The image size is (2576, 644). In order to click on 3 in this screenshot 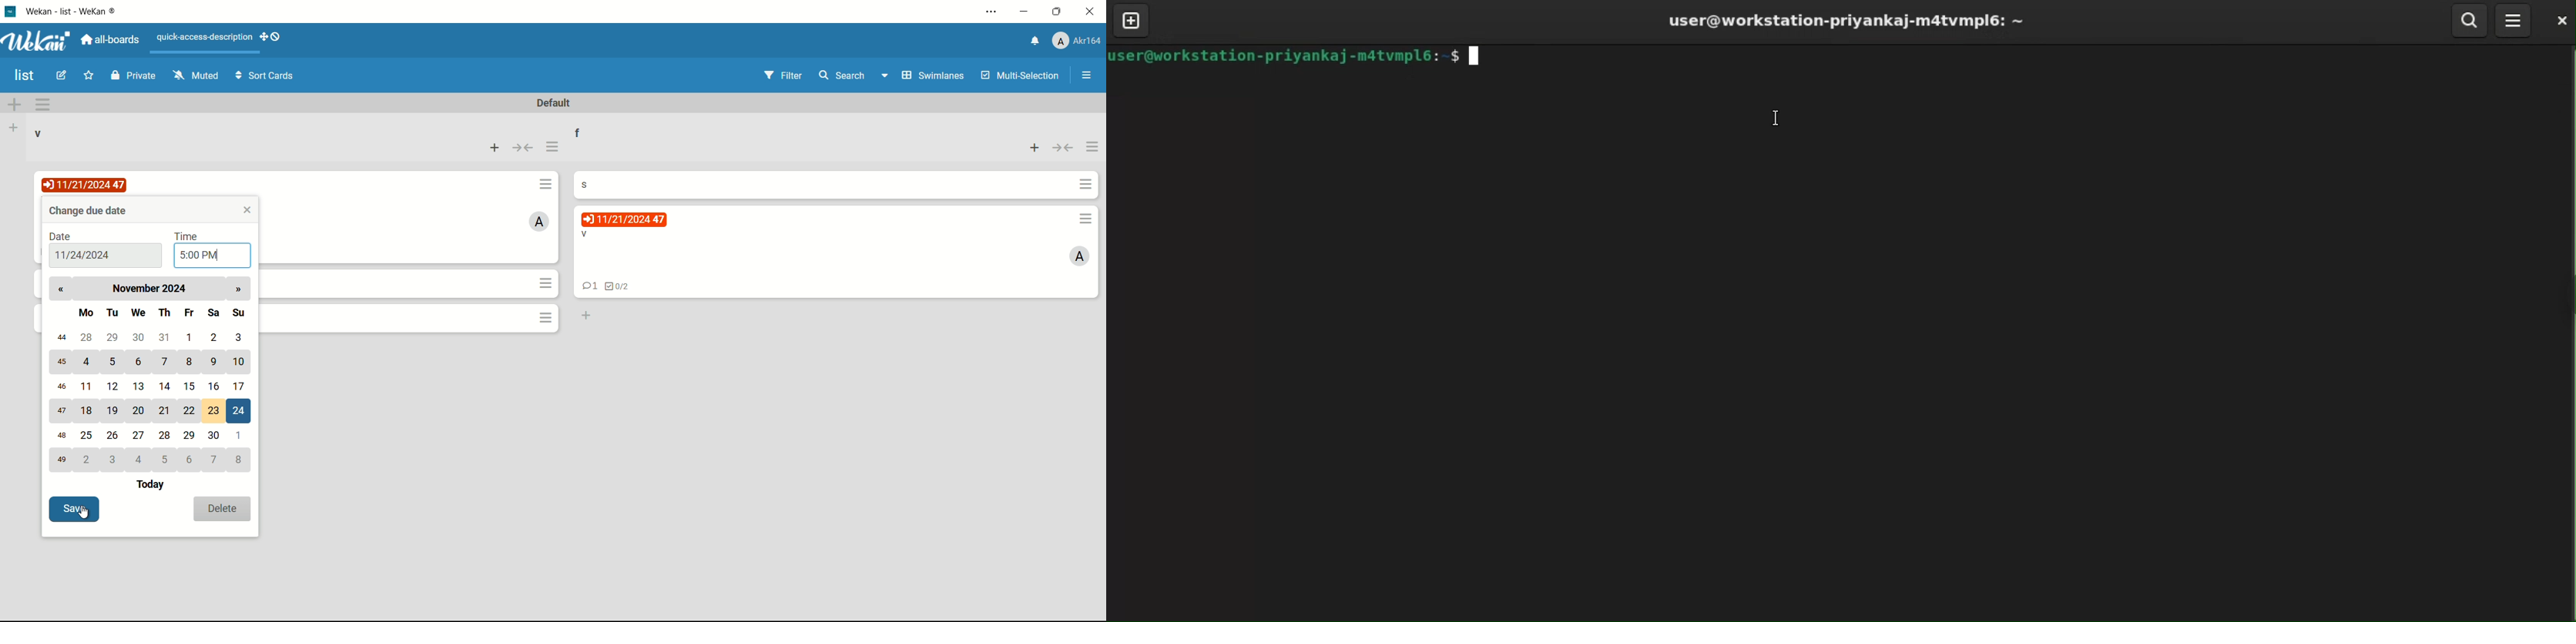, I will do `click(239, 337)`.